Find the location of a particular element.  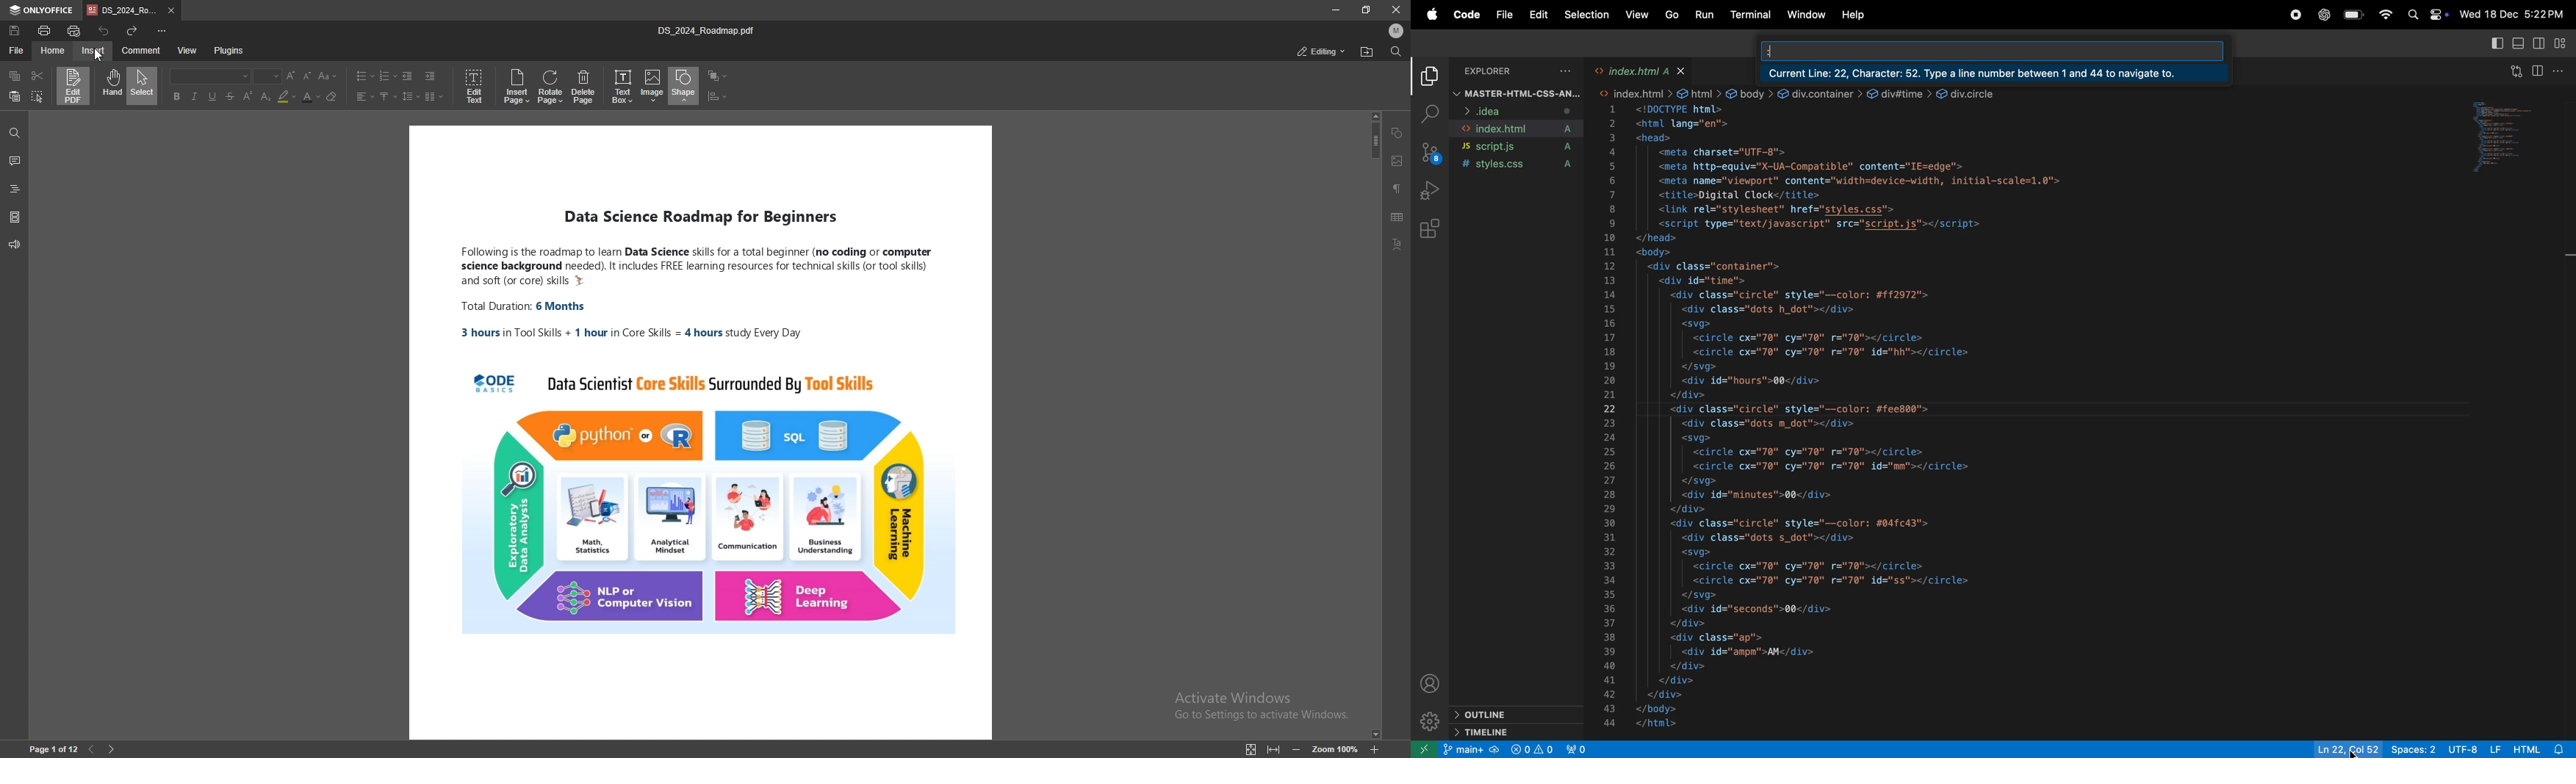

italic is located at coordinates (193, 96).